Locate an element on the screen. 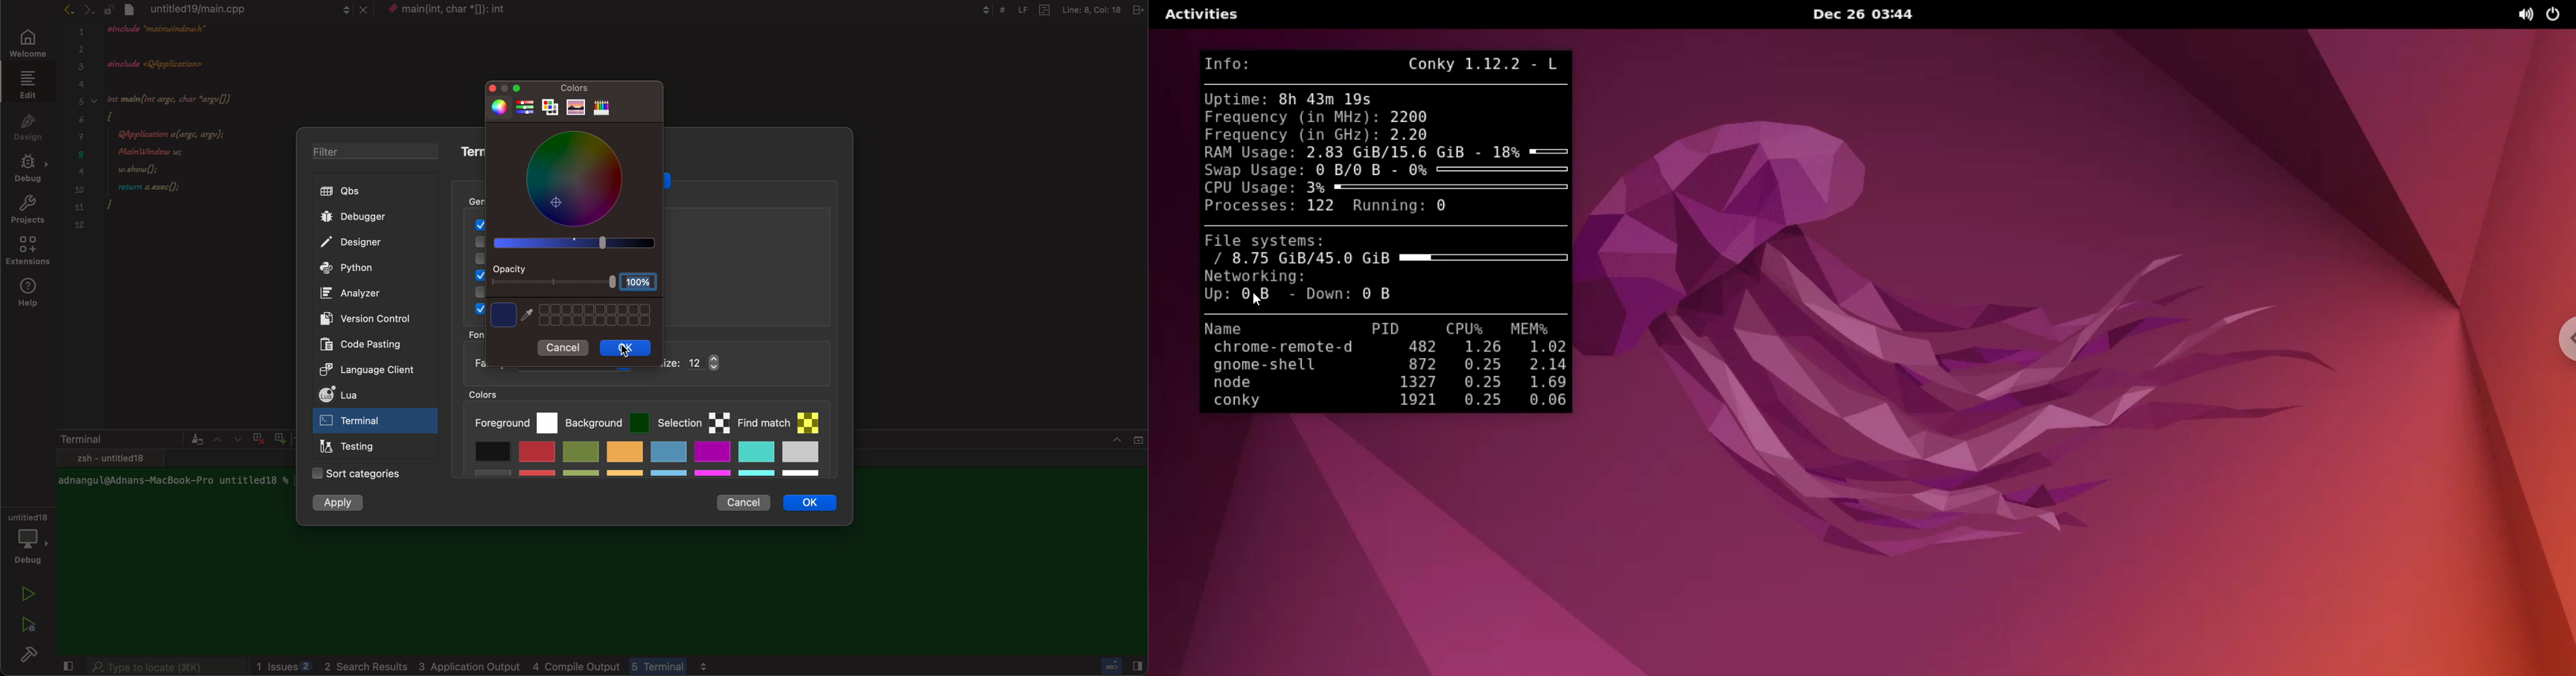  cross is located at coordinates (257, 437).